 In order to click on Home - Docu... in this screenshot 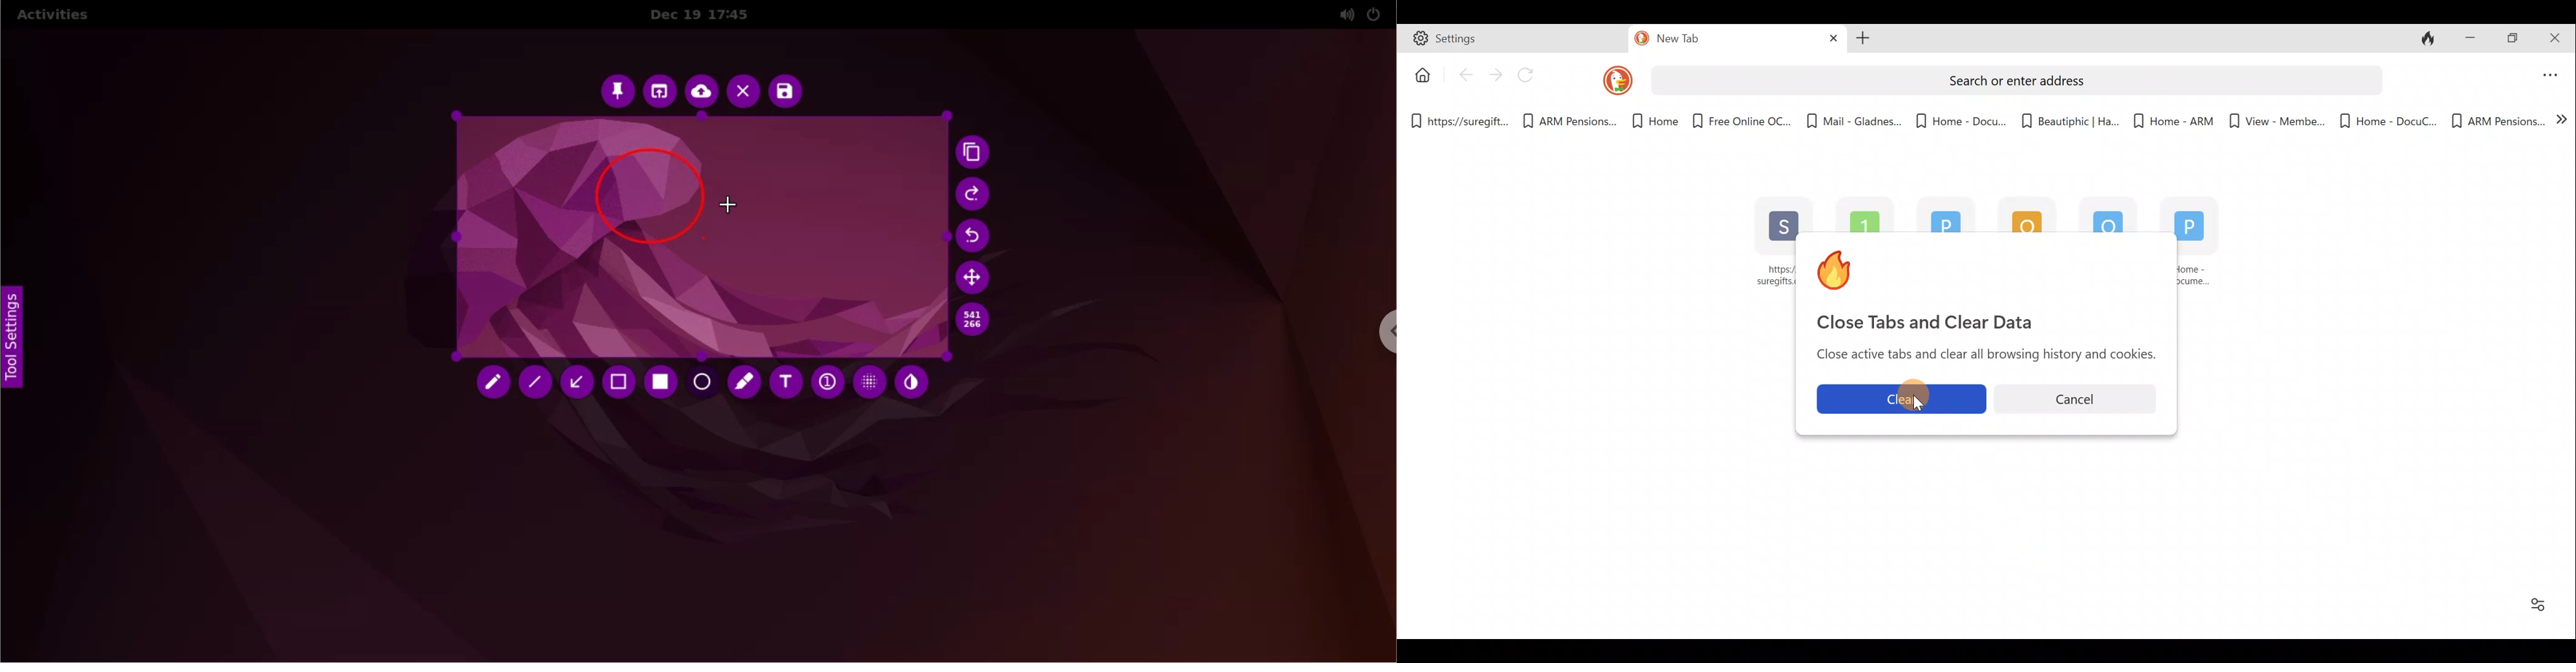, I will do `click(1960, 117)`.